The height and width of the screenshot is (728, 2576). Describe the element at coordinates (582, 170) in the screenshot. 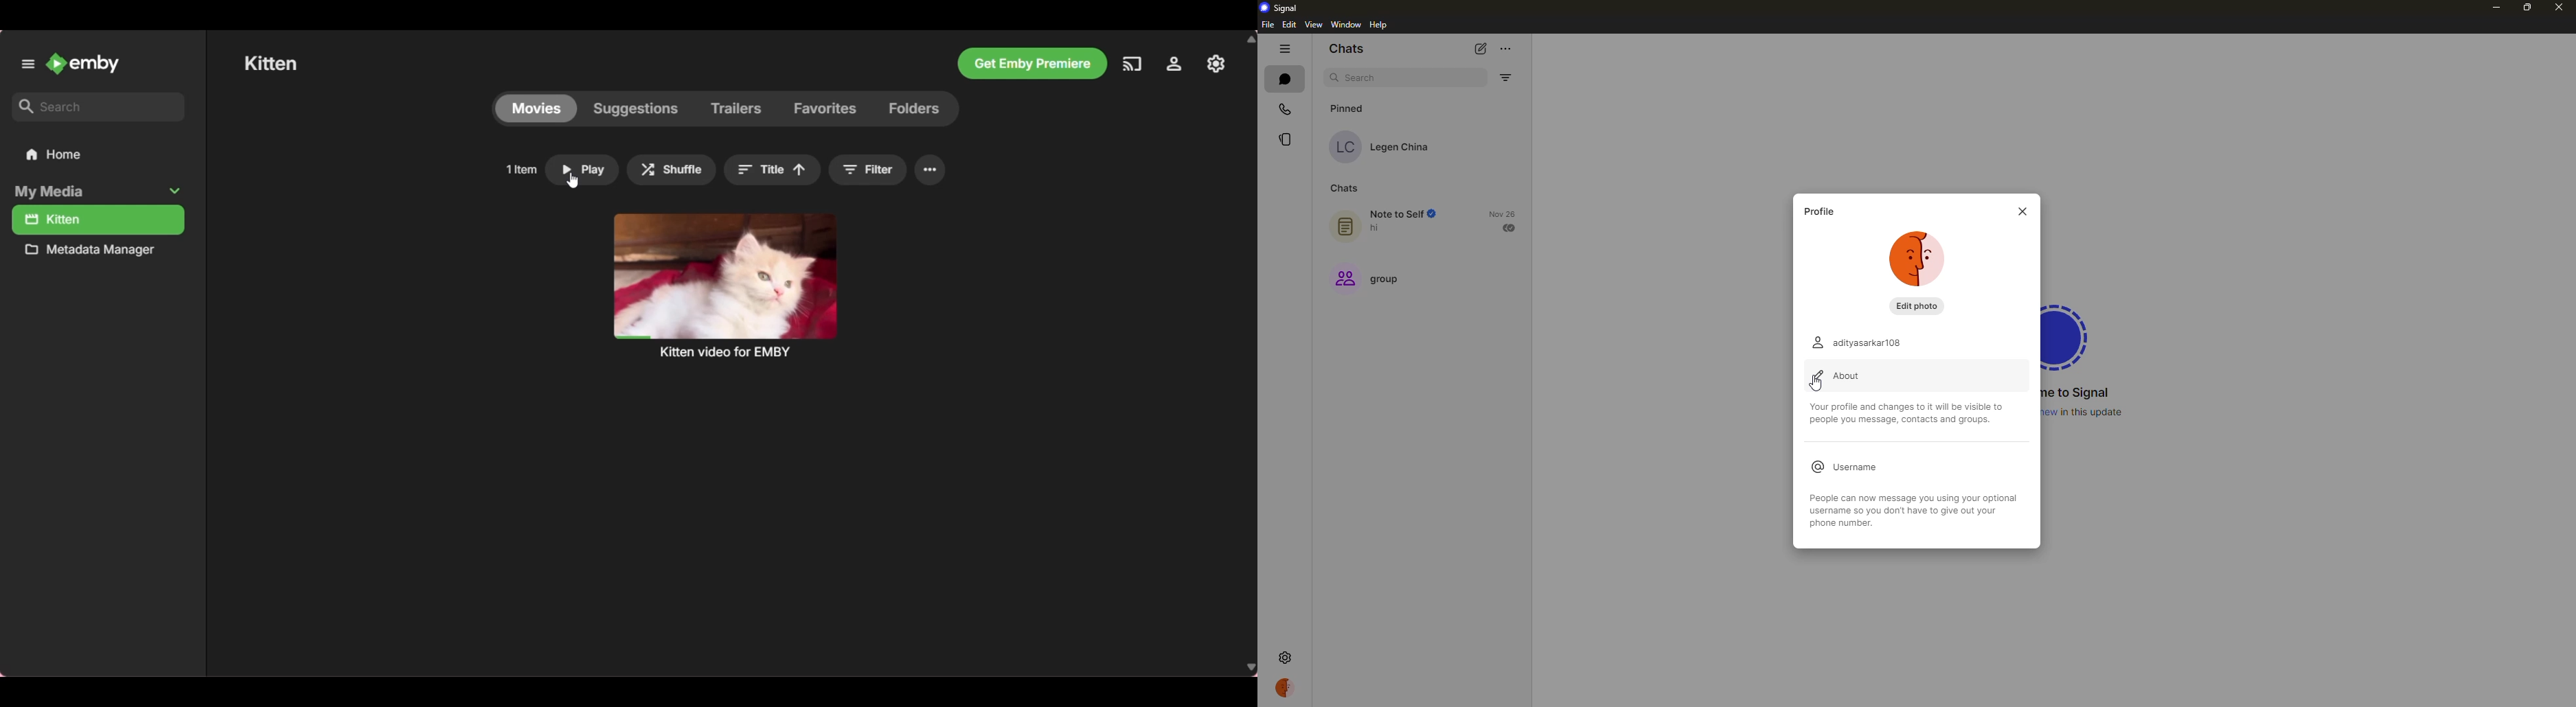

I see `Play` at that location.